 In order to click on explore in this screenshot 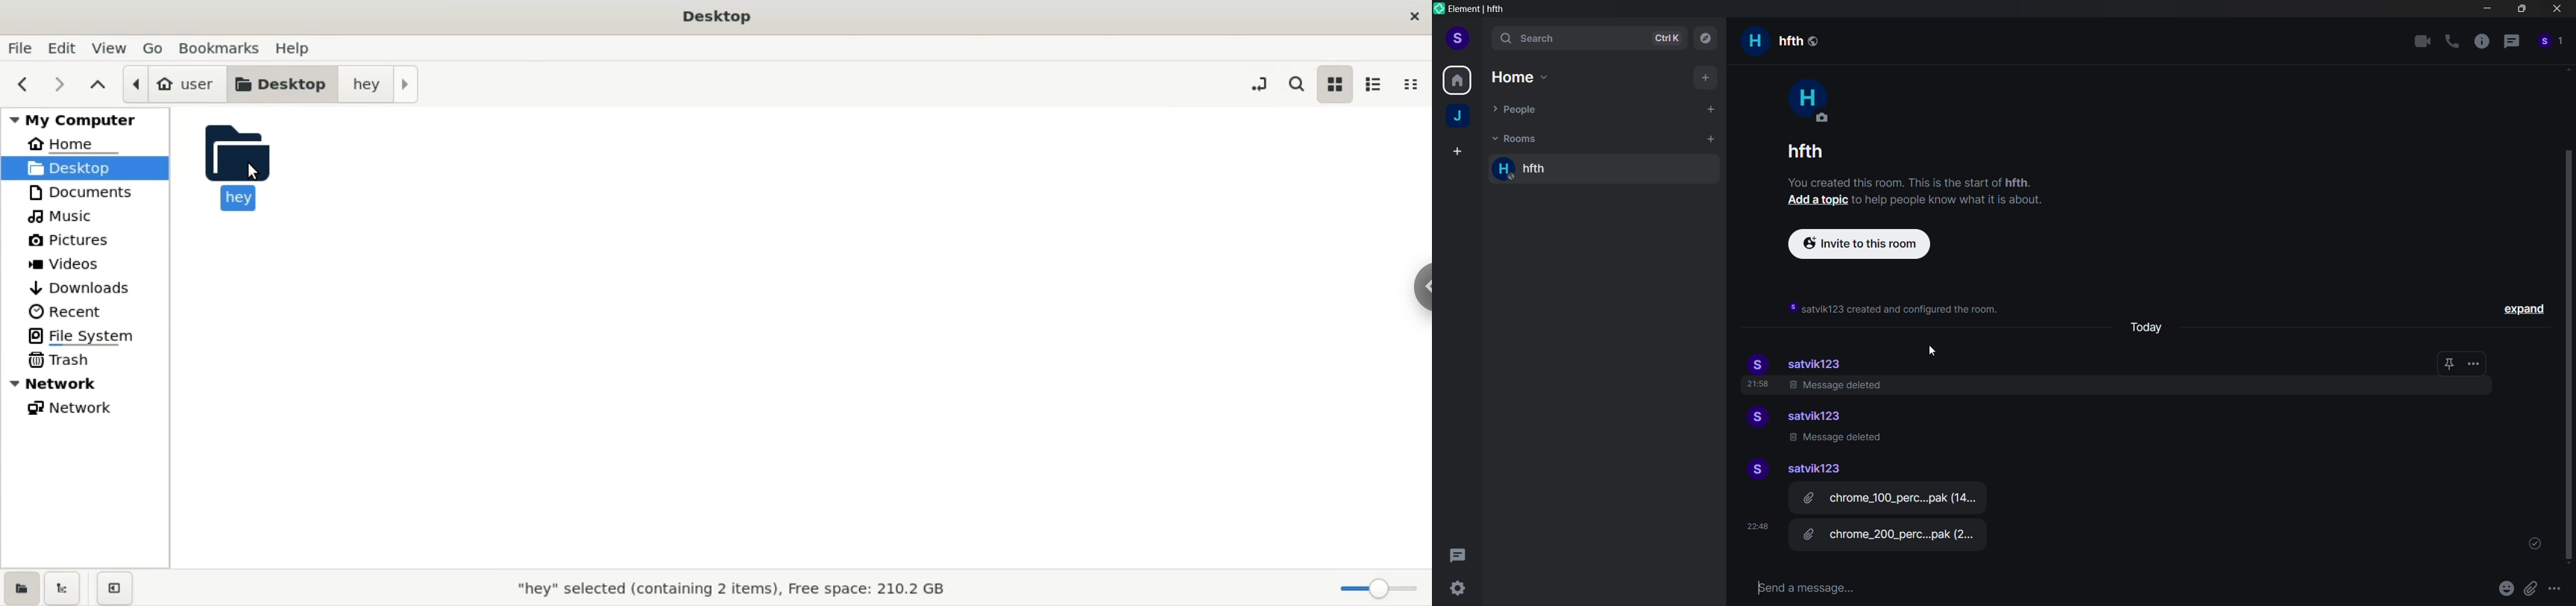, I will do `click(1709, 38)`.